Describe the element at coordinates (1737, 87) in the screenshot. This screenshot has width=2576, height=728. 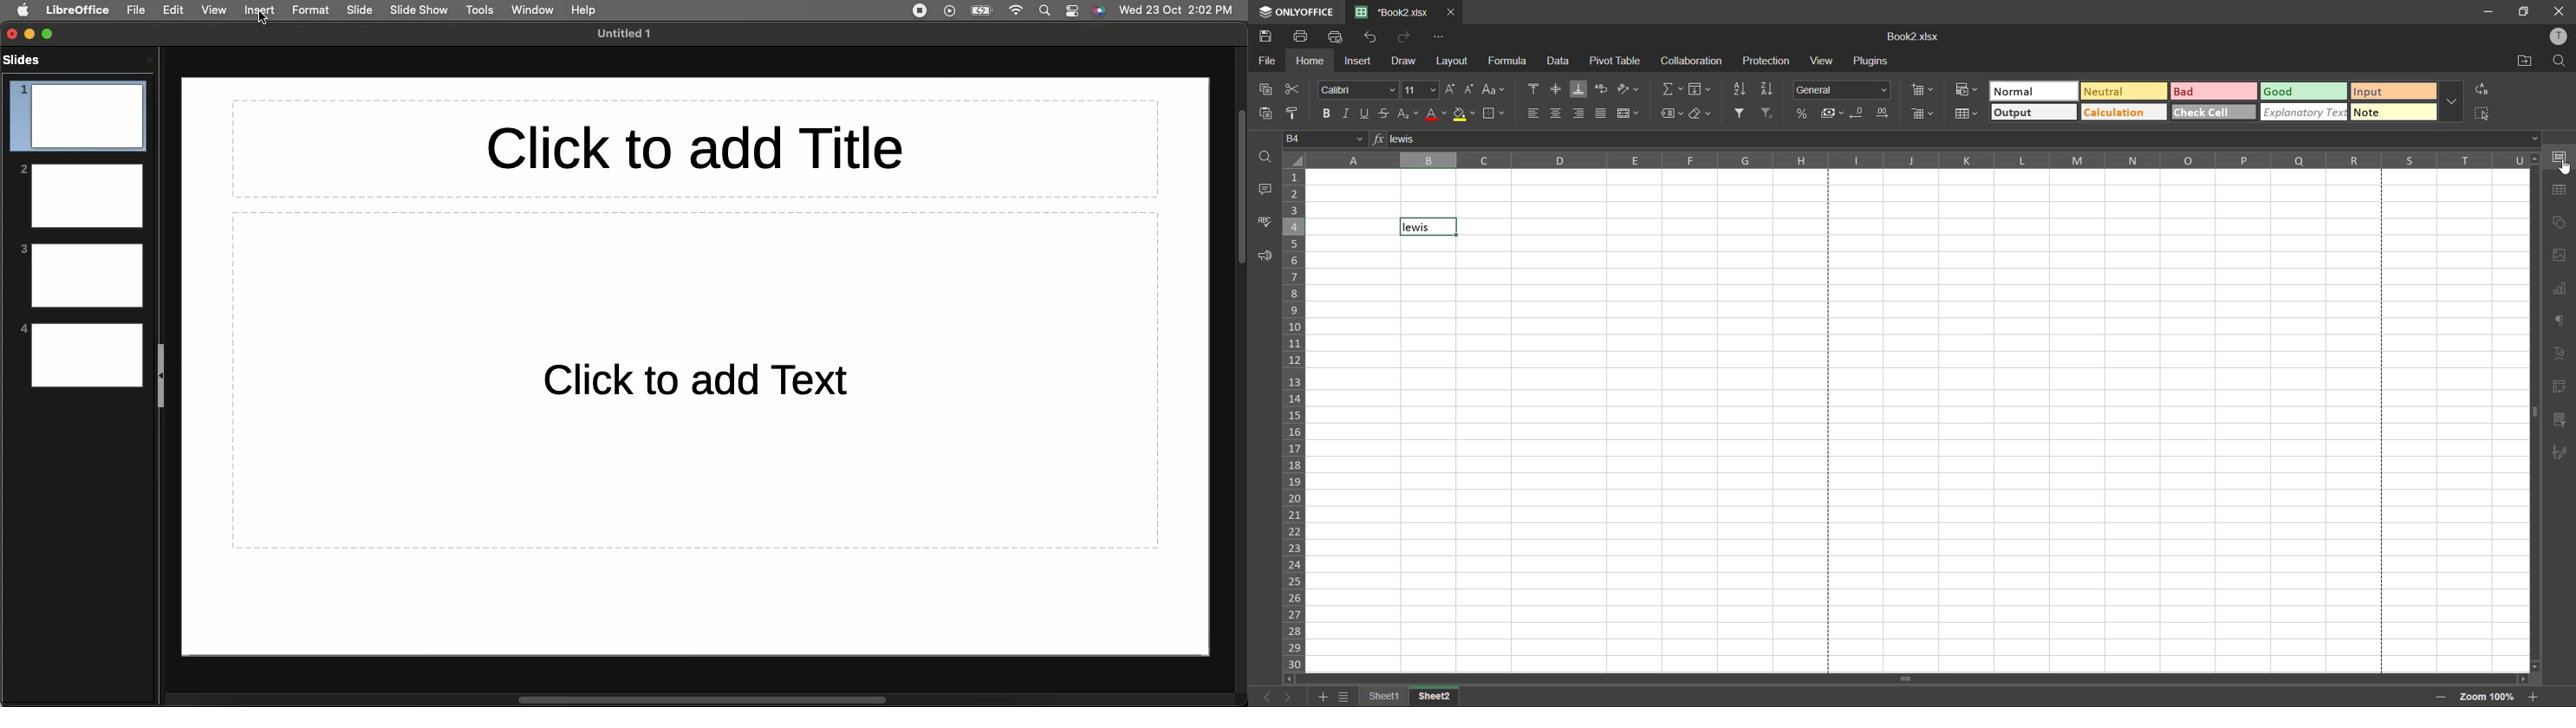
I see `sort ascending` at that location.